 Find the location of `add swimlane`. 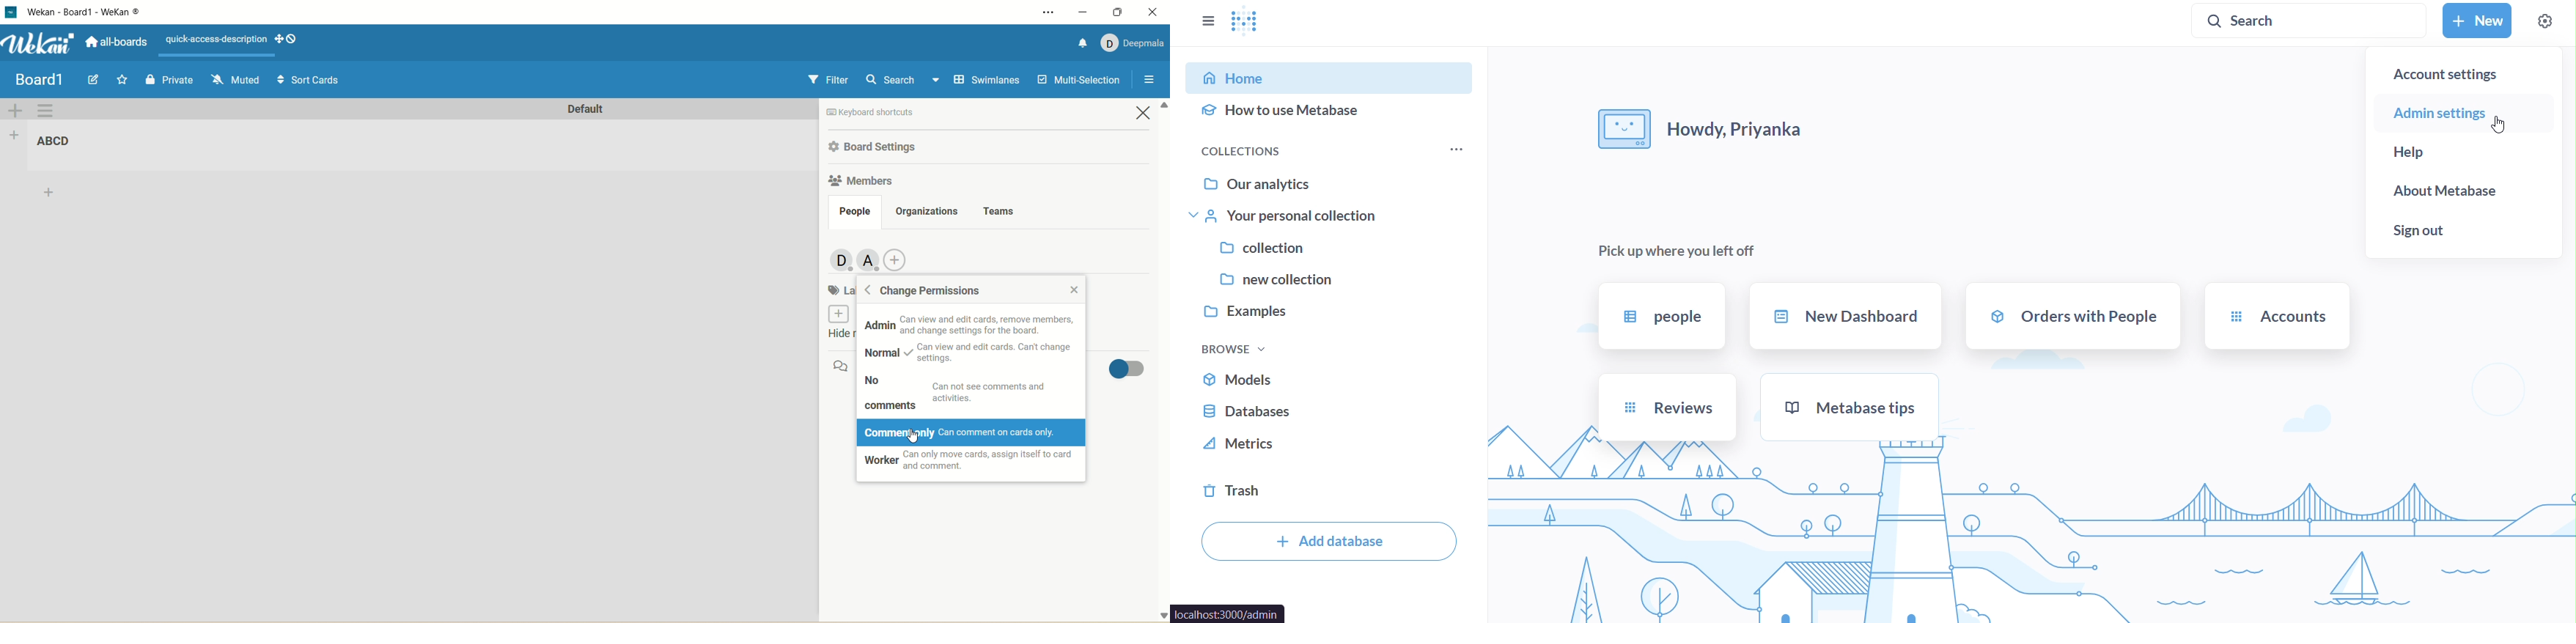

add swimlane is located at coordinates (15, 110).